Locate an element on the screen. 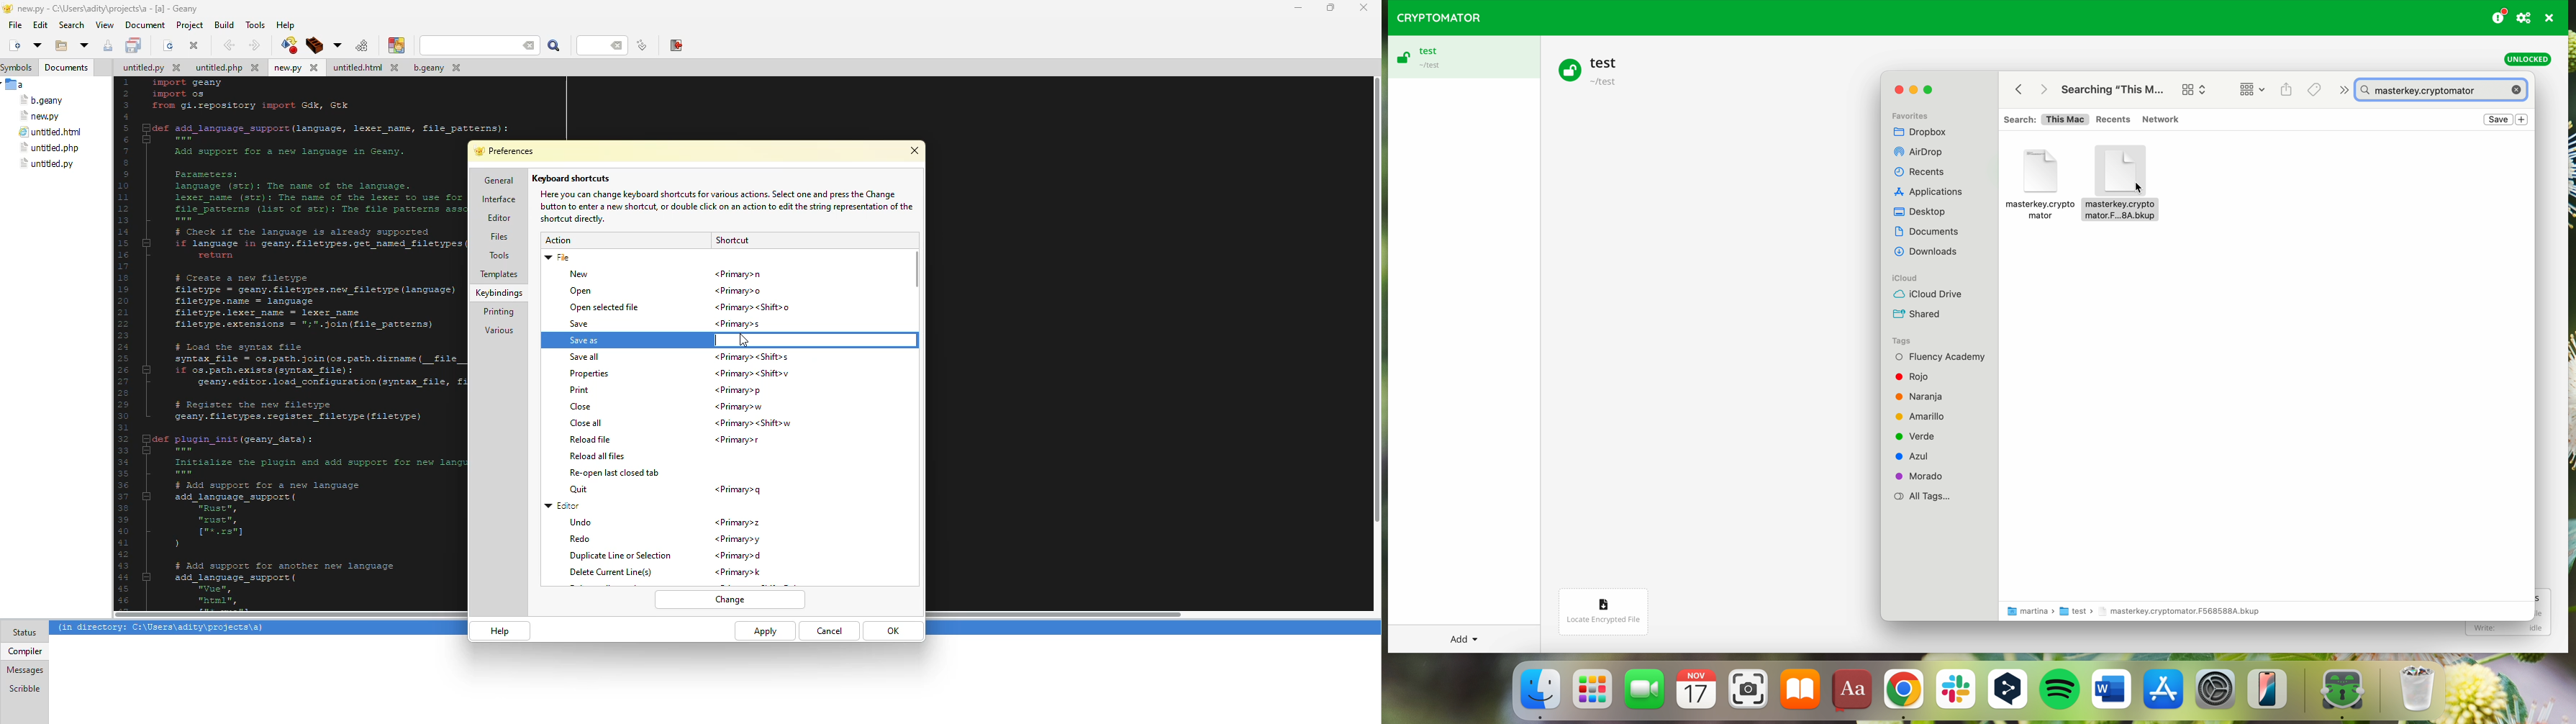 Image resolution: width=2576 pixels, height=728 pixels.  is located at coordinates (1930, 231).